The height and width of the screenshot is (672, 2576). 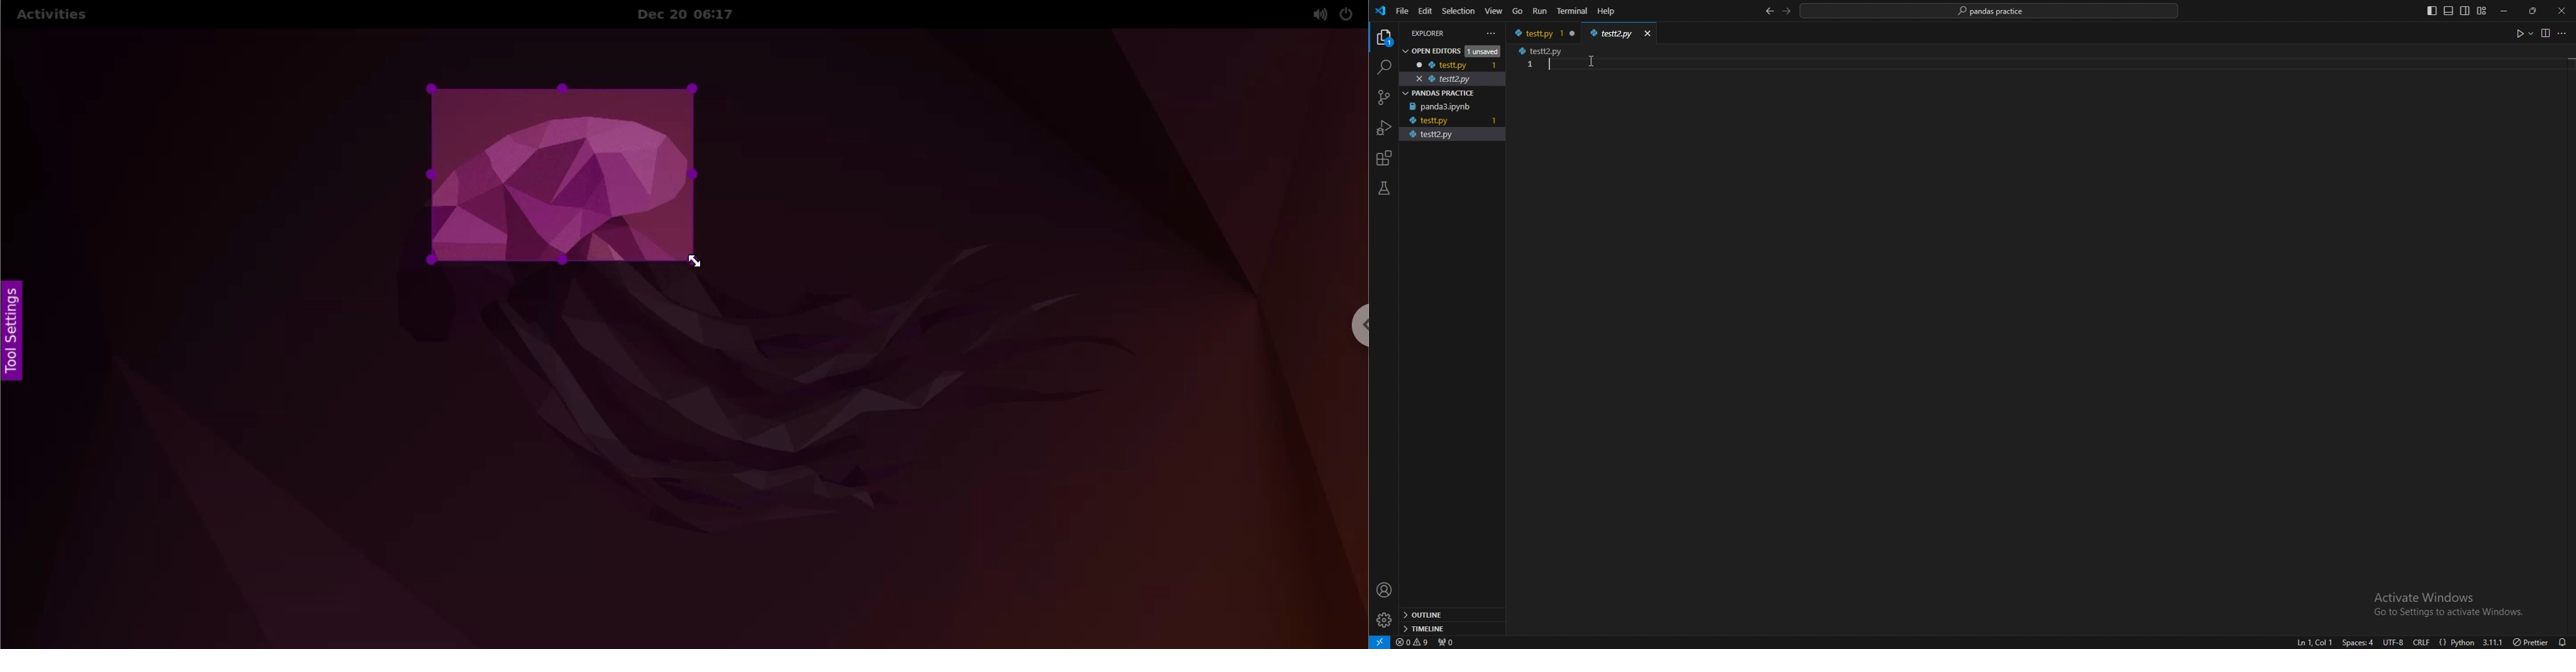 What do you see at coordinates (1613, 31) in the screenshot?
I see `testt2.py` at bounding box center [1613, 31].